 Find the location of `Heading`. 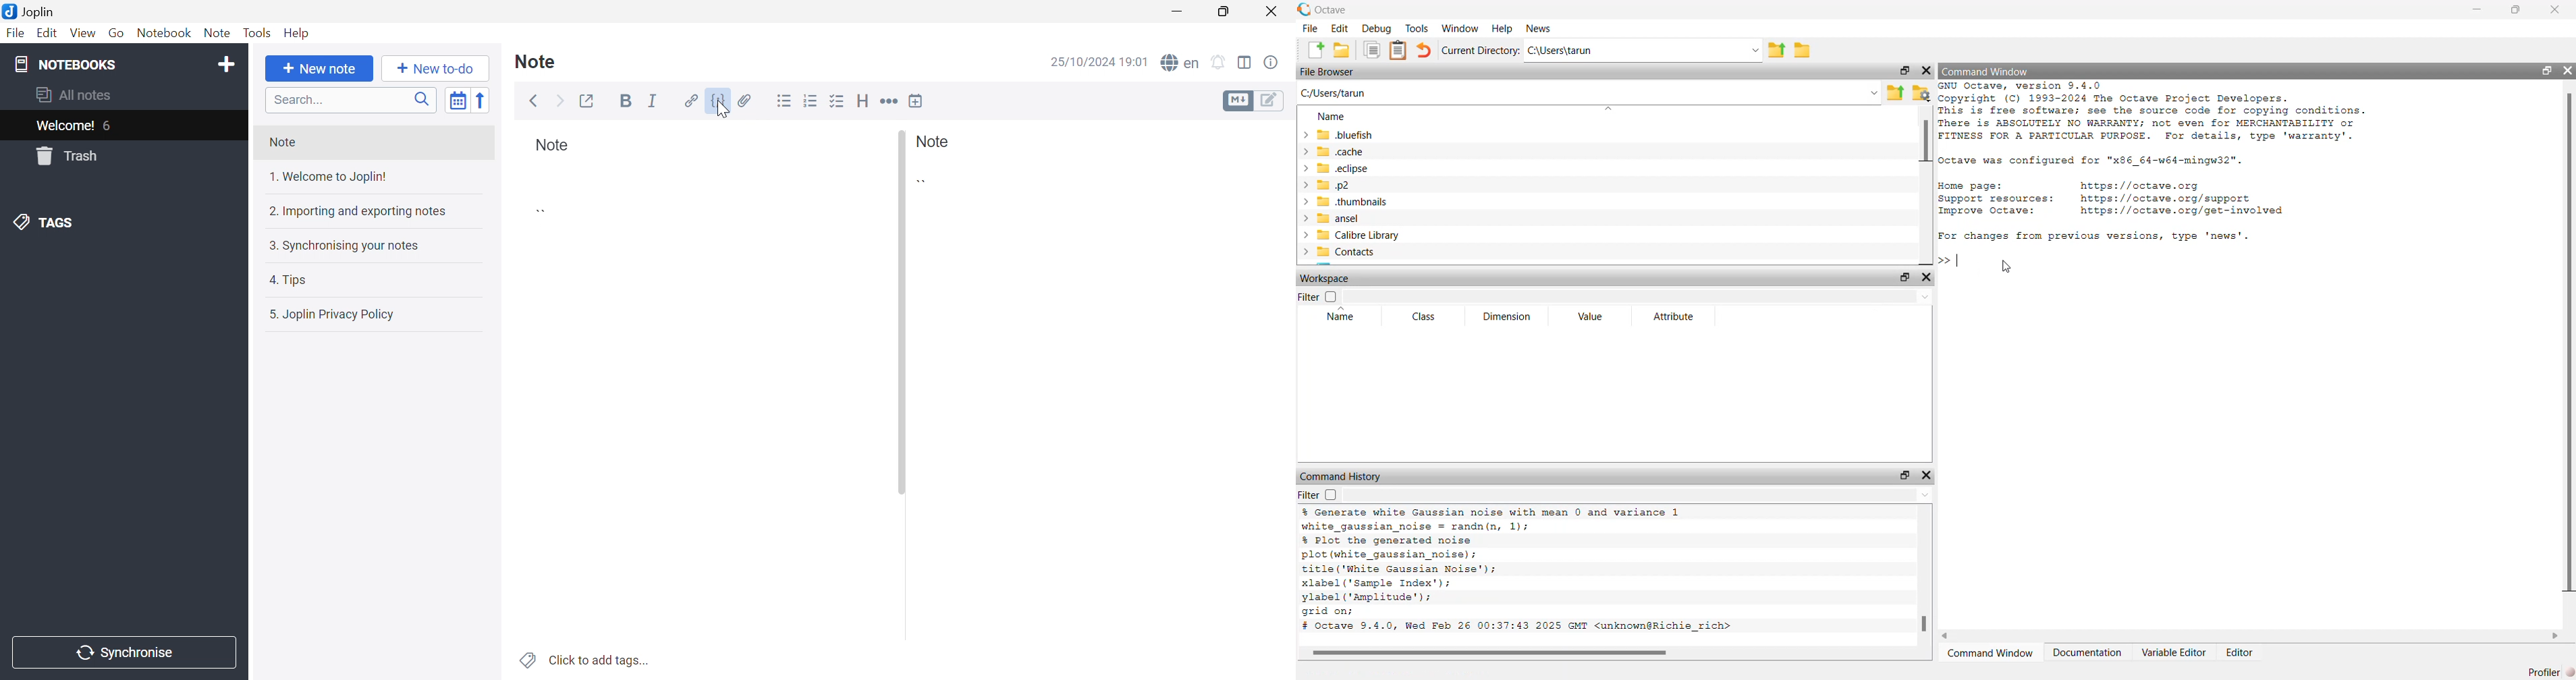

Heading is located at coordinates (863, 100).